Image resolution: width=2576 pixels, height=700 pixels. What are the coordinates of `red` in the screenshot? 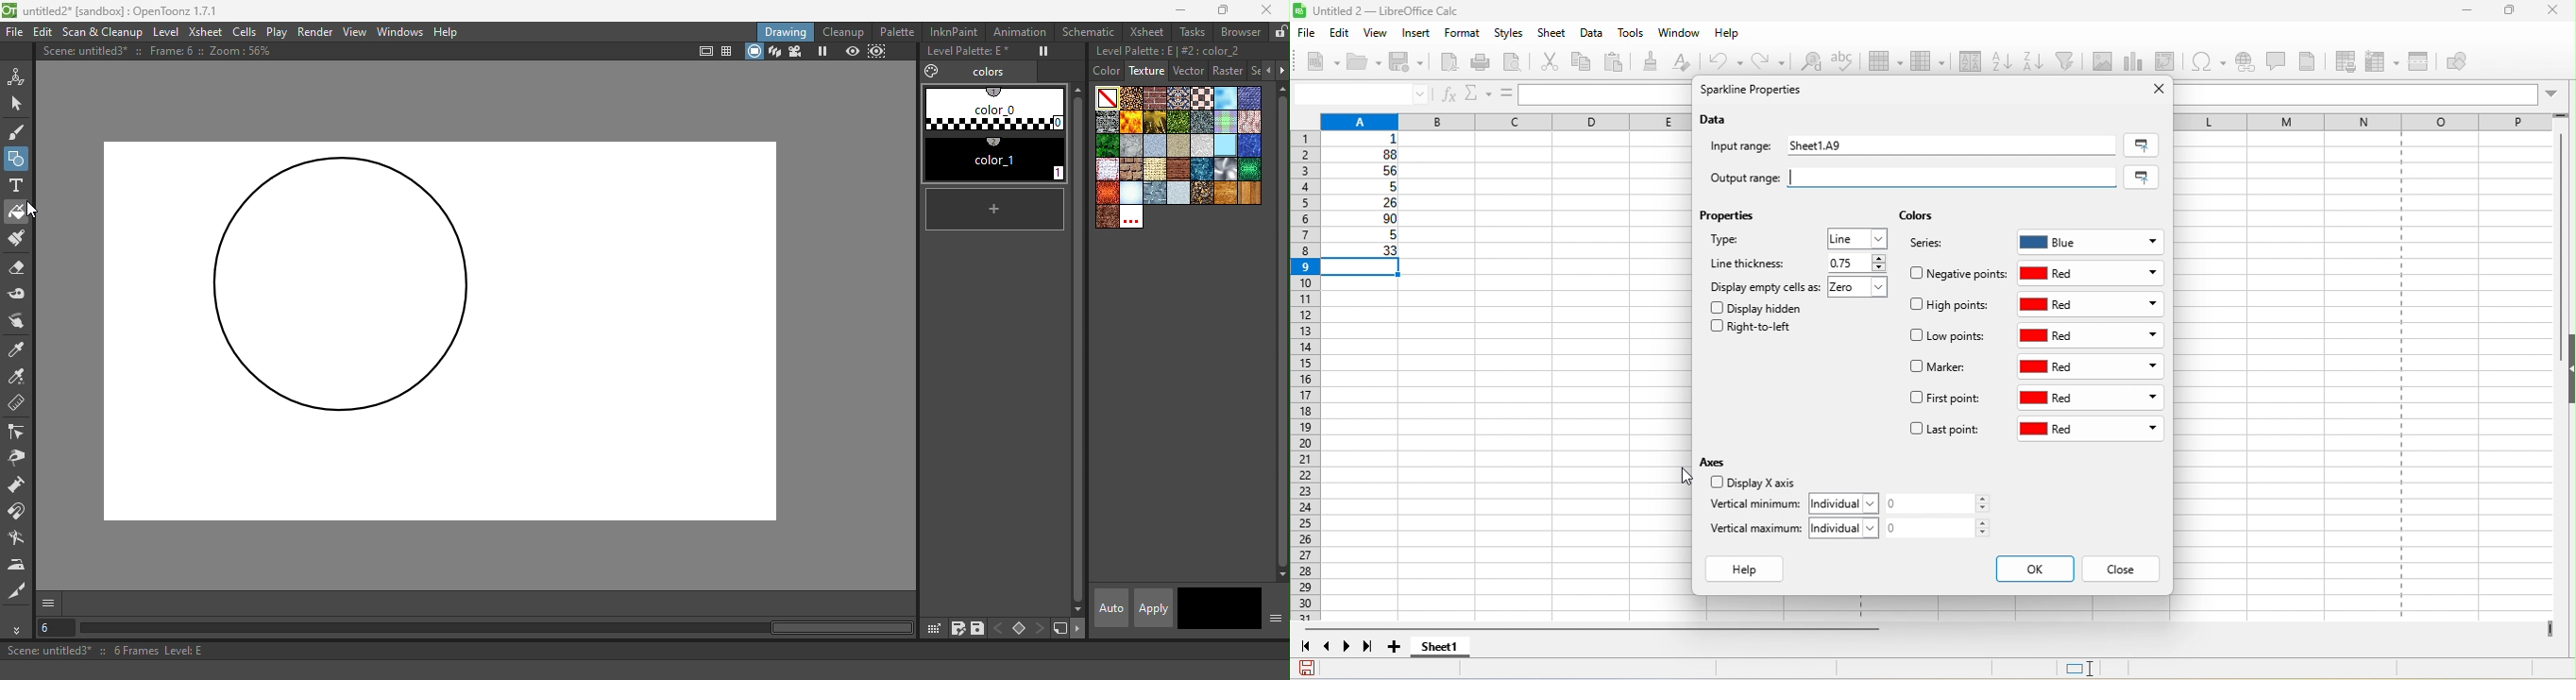 It's located at (2090, 430).